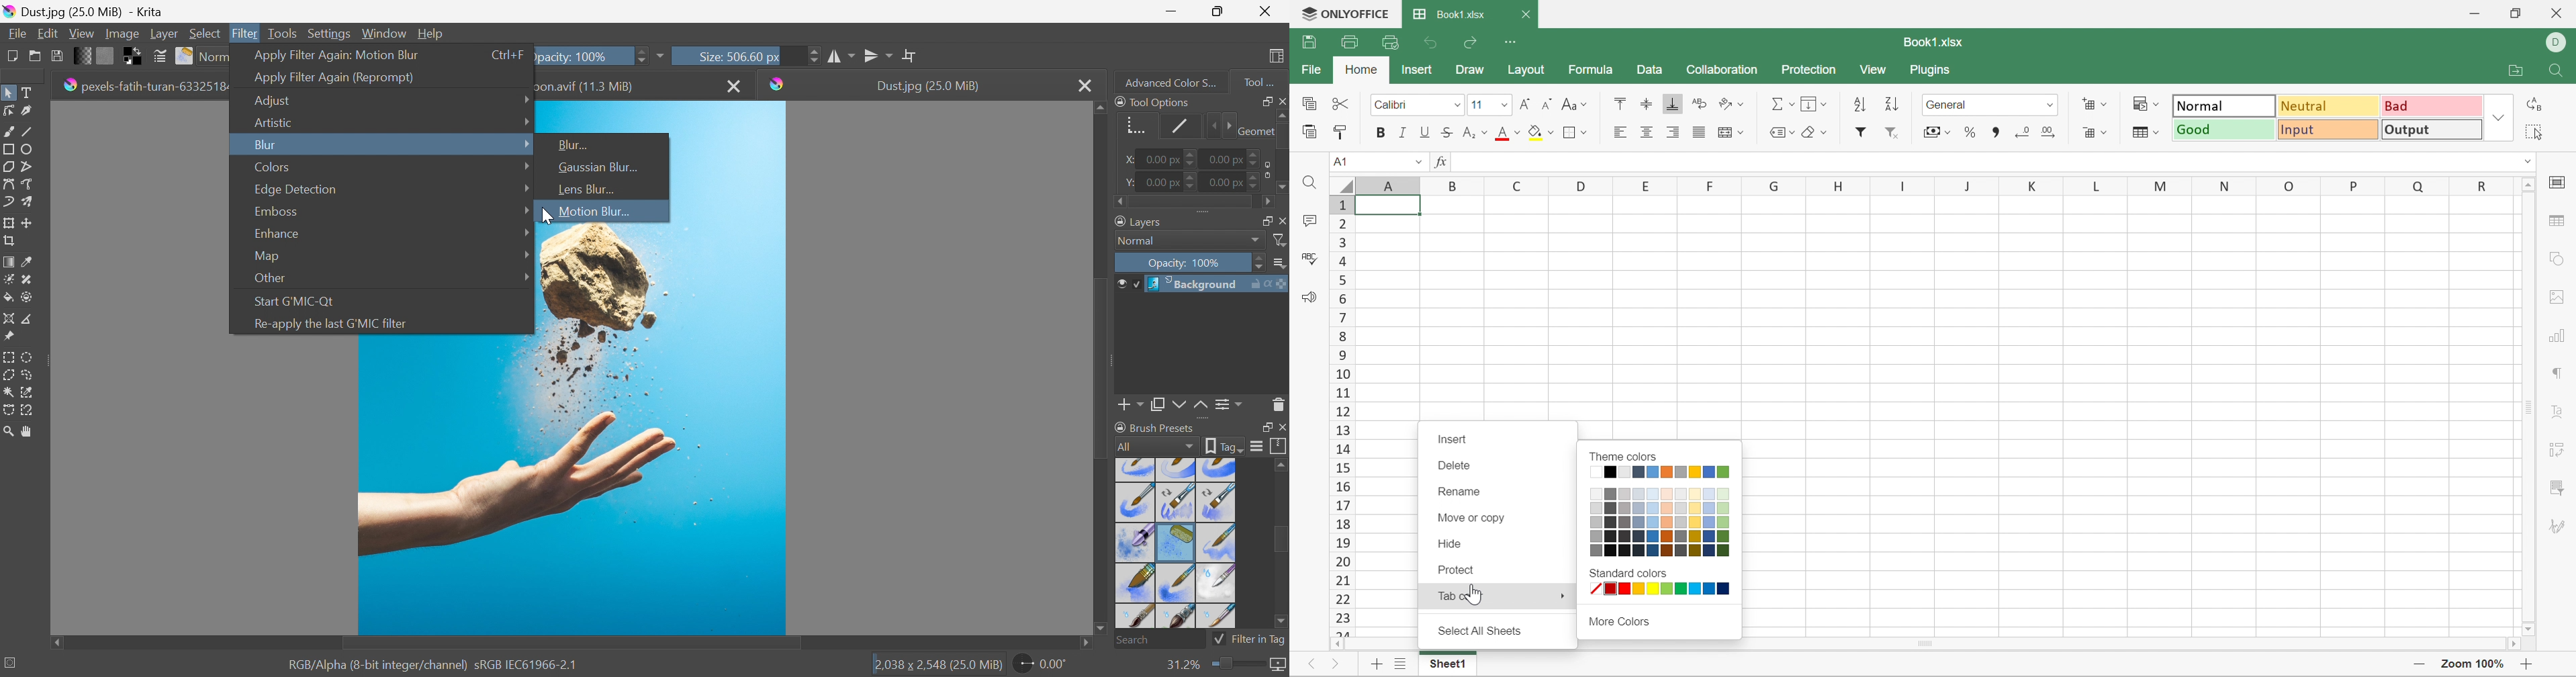  I want to click on Elliptical selection tool, so click(28, 357).